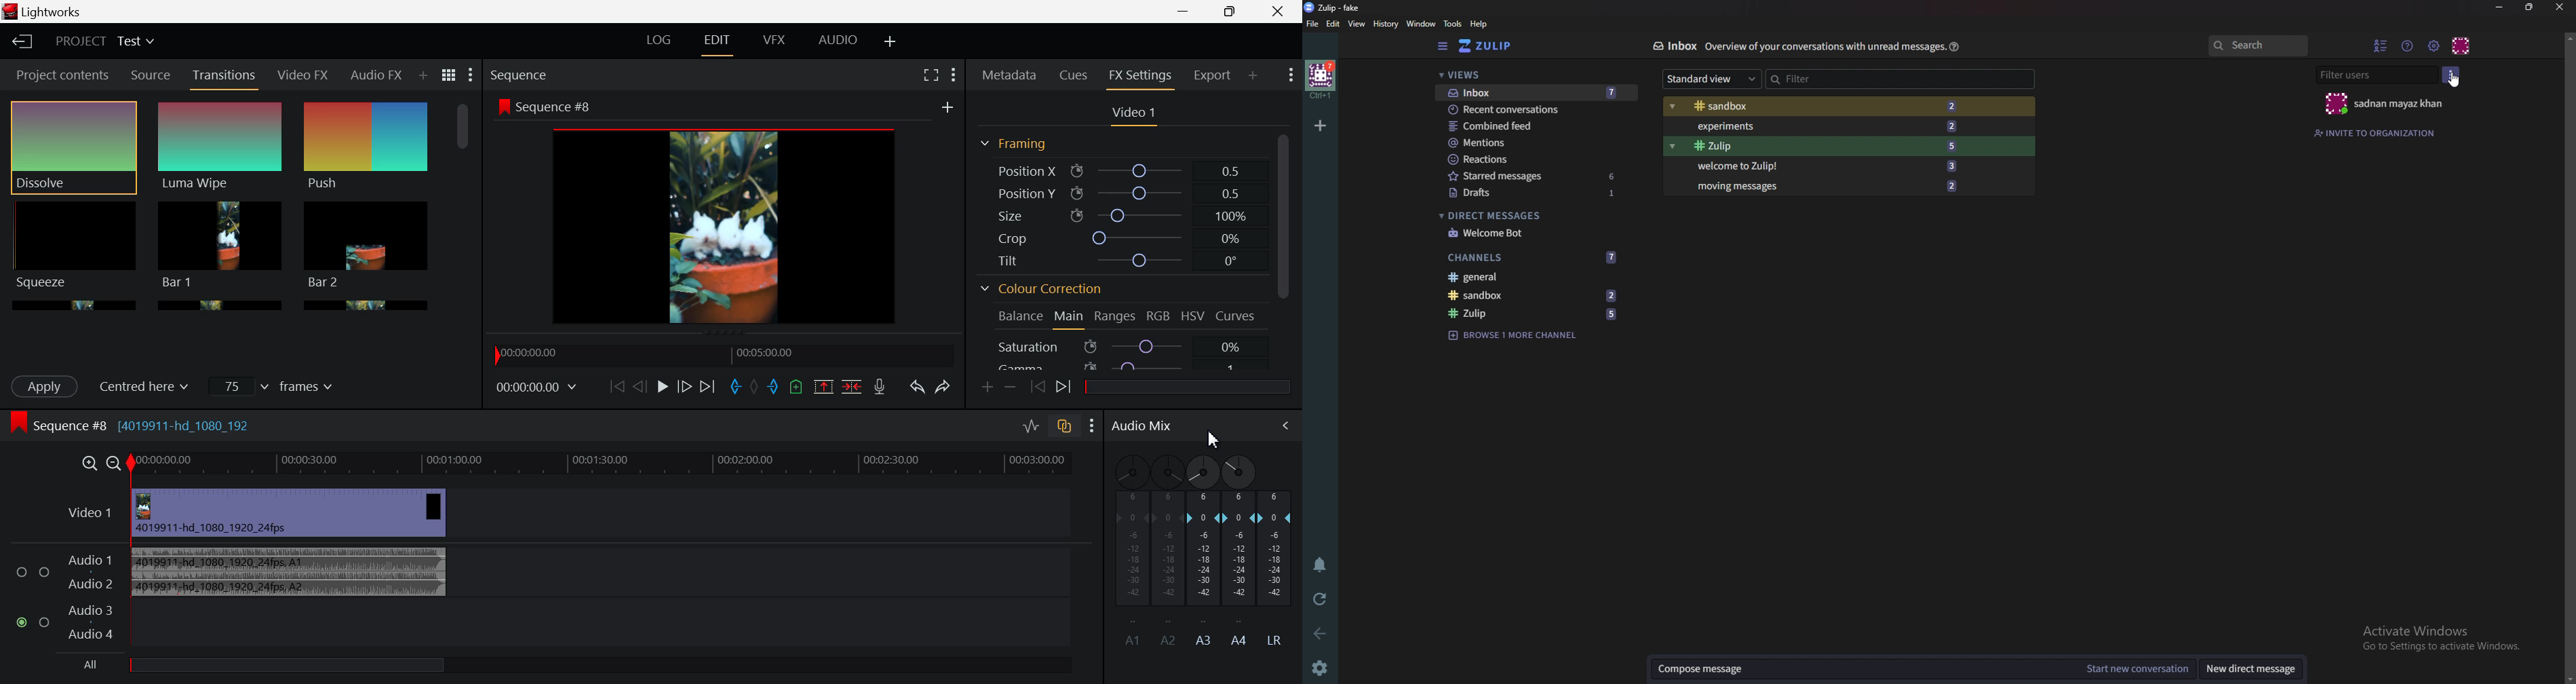 The image size is (2576, 700). Describe the element at coordinates (614, 463) in the screenshot. I see `Timeline Track` at that location.